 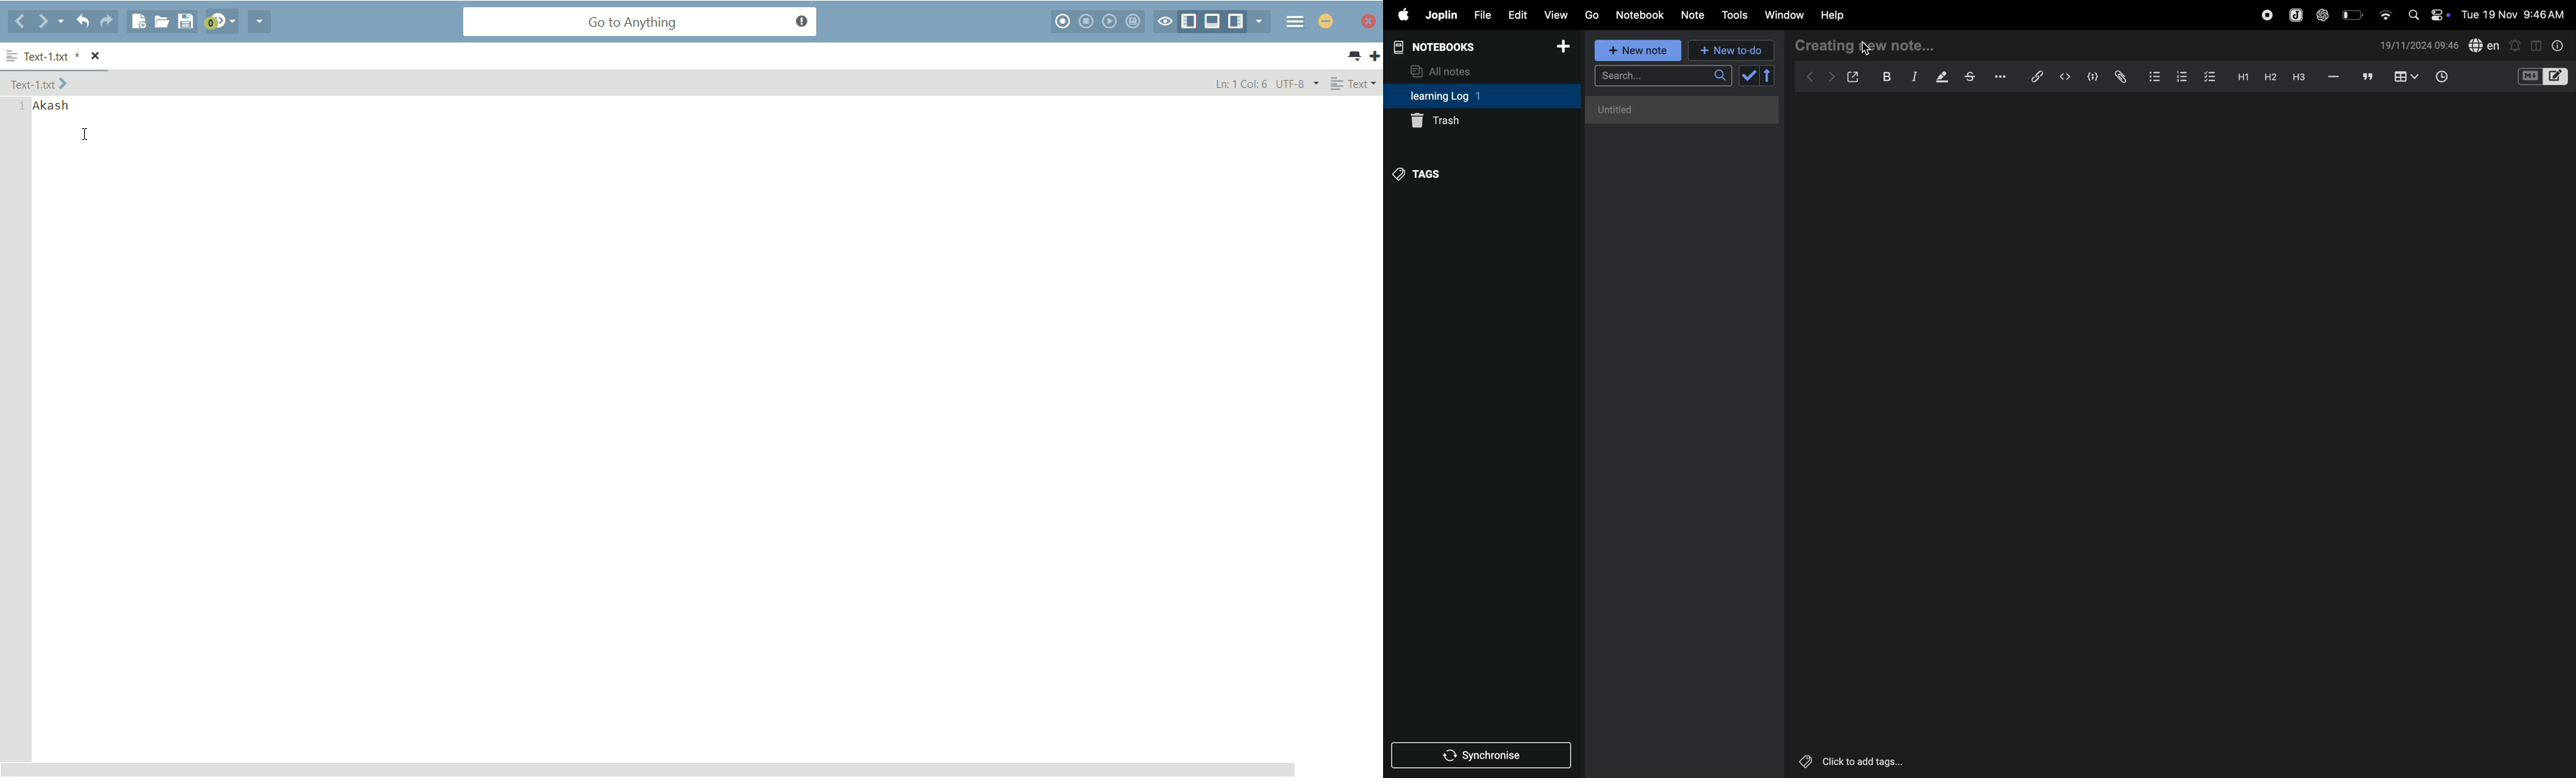 What do you see at coordinates (1785, 15) in the screenshot?
I see `window` at bounding box center [1785, 15].